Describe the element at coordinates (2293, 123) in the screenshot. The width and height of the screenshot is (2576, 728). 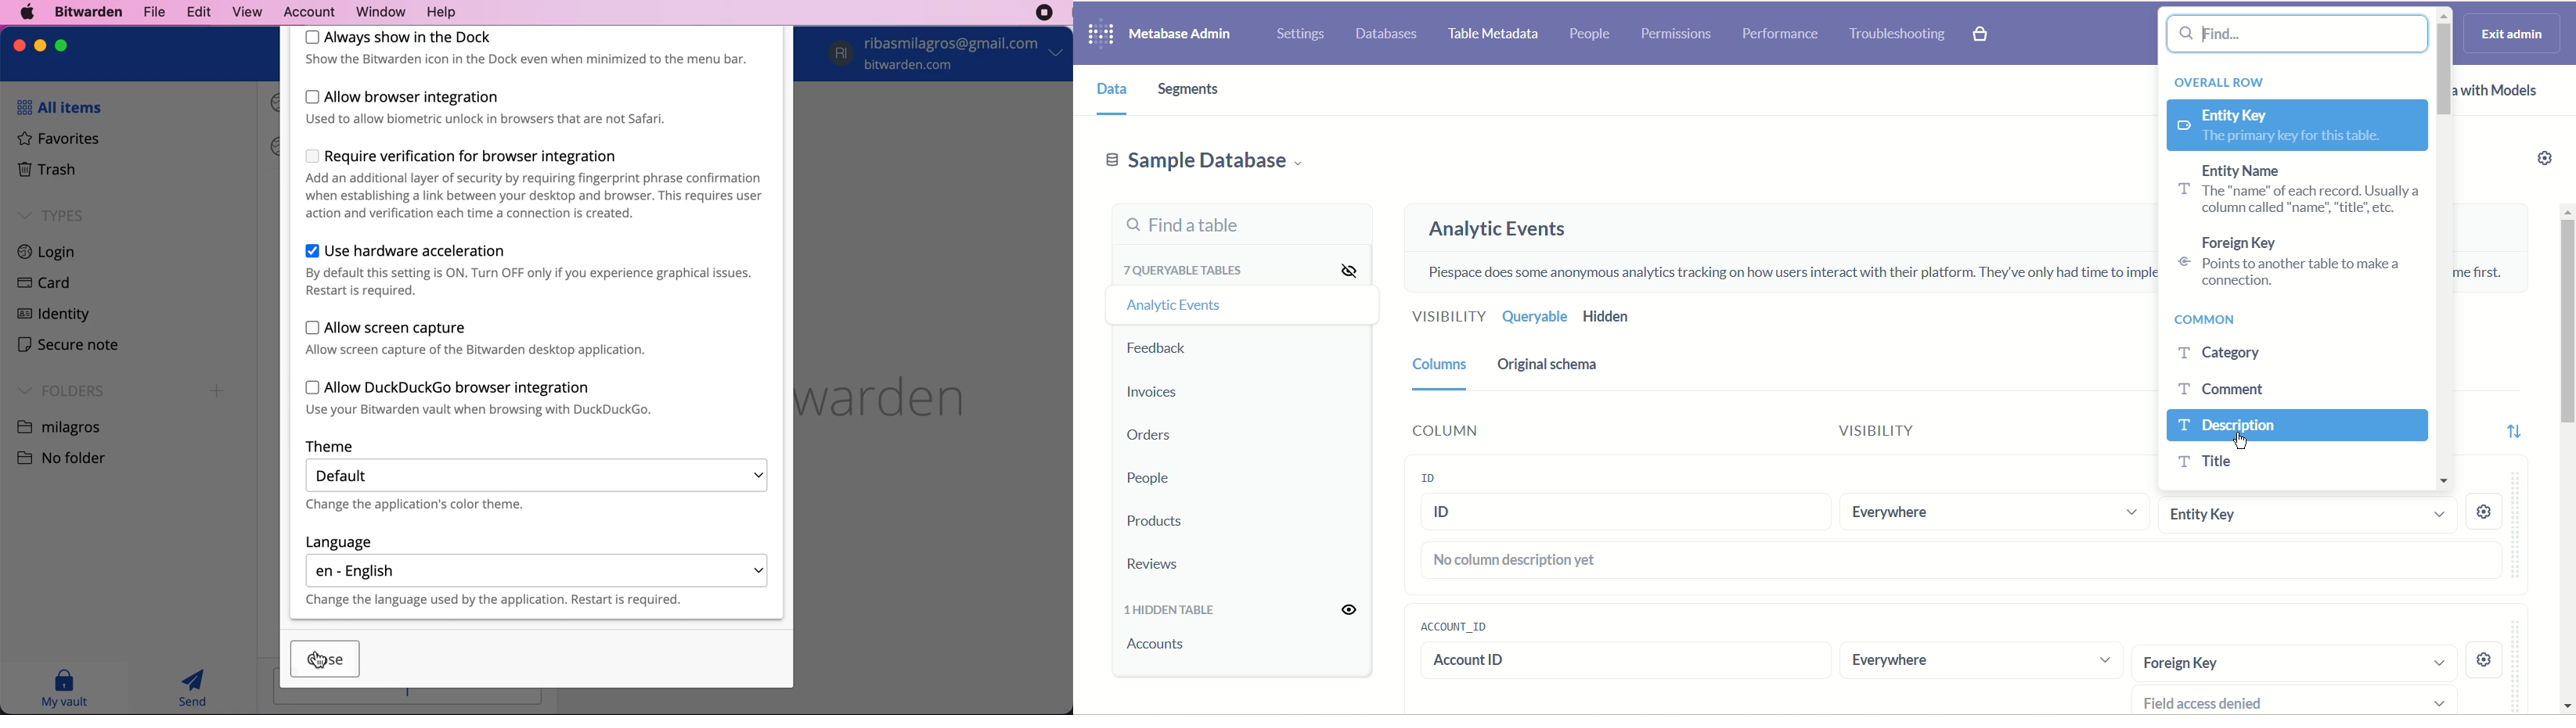
I see `entity key` at that location.